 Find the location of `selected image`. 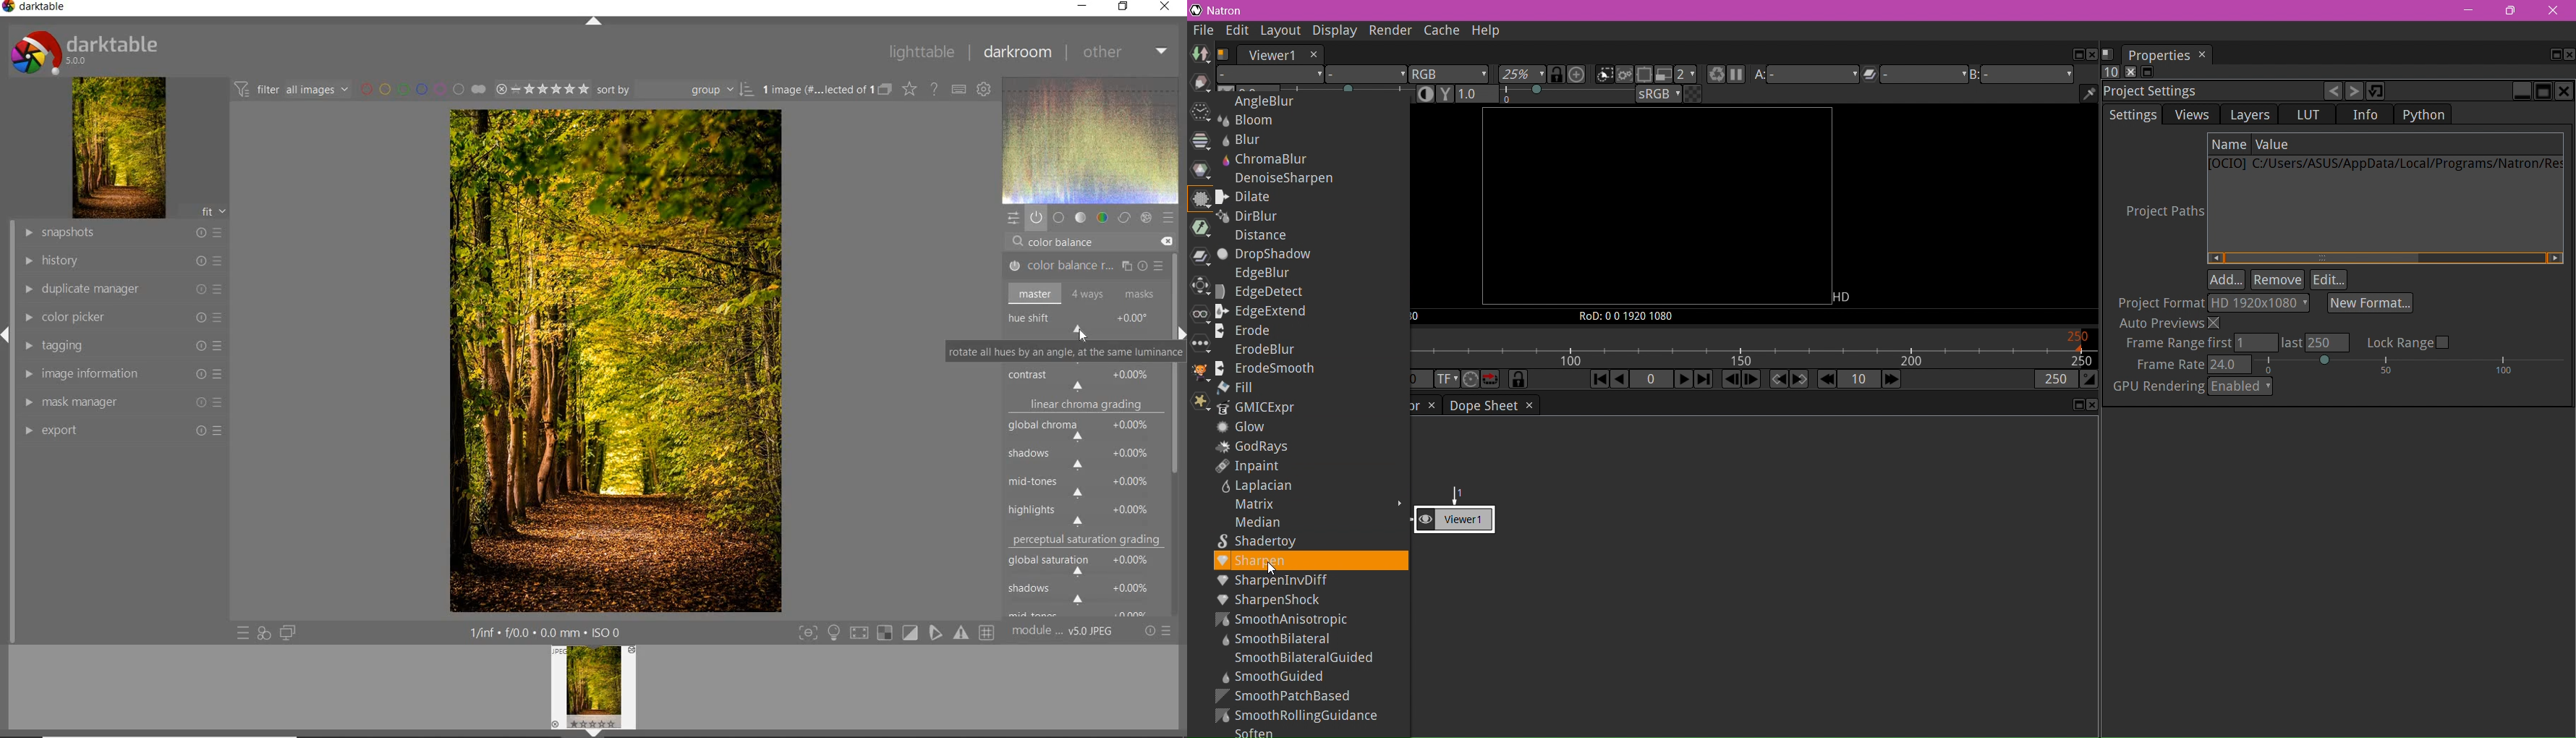

selected image is located at coordinates (615, 361).